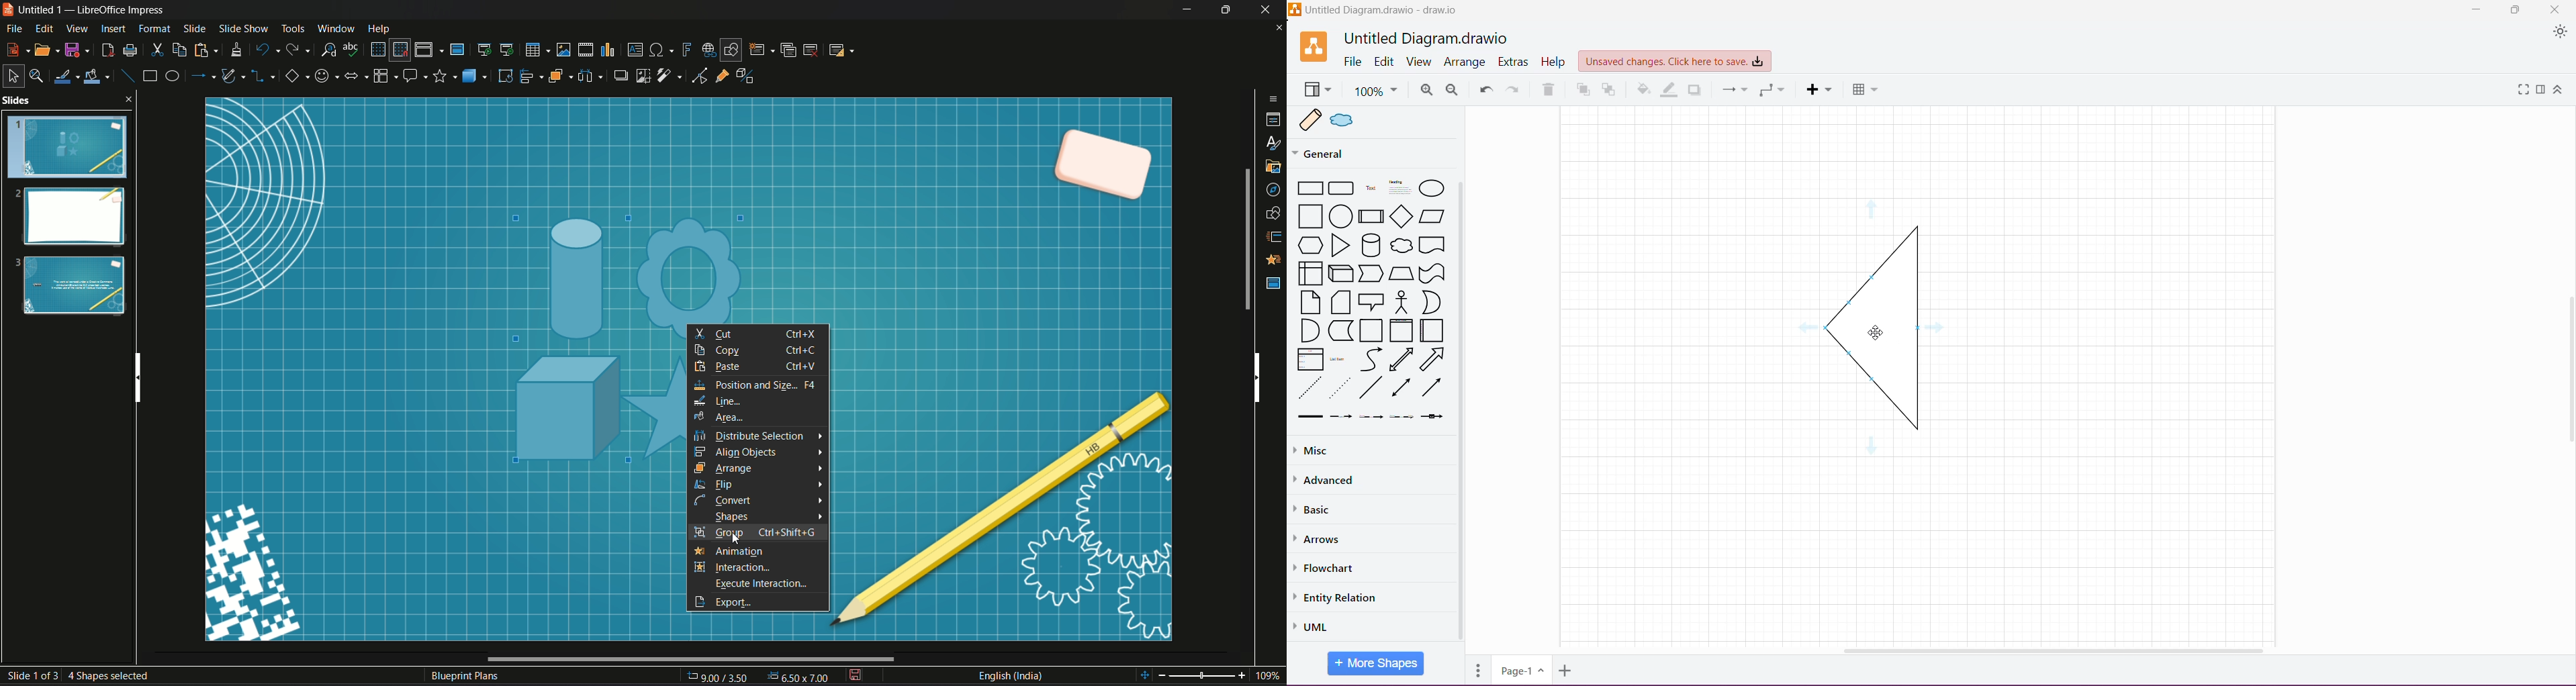  What do you see at coordinates (1565, 671) in the screenshot?
I see `Add Pages` at bounding box center [1565, 671].